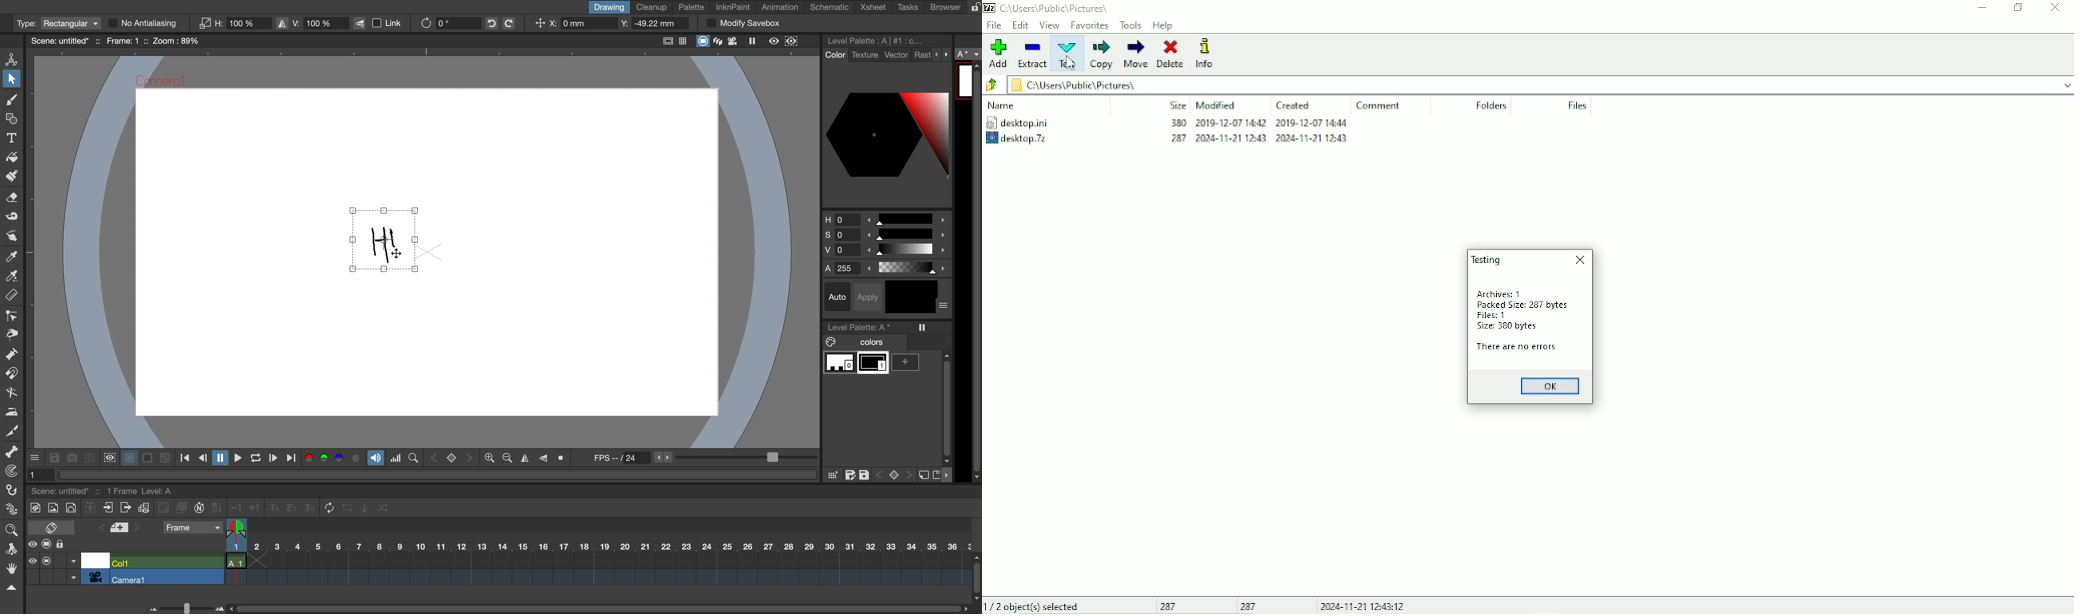  I want to click on timeline scale, so click(597, 557).